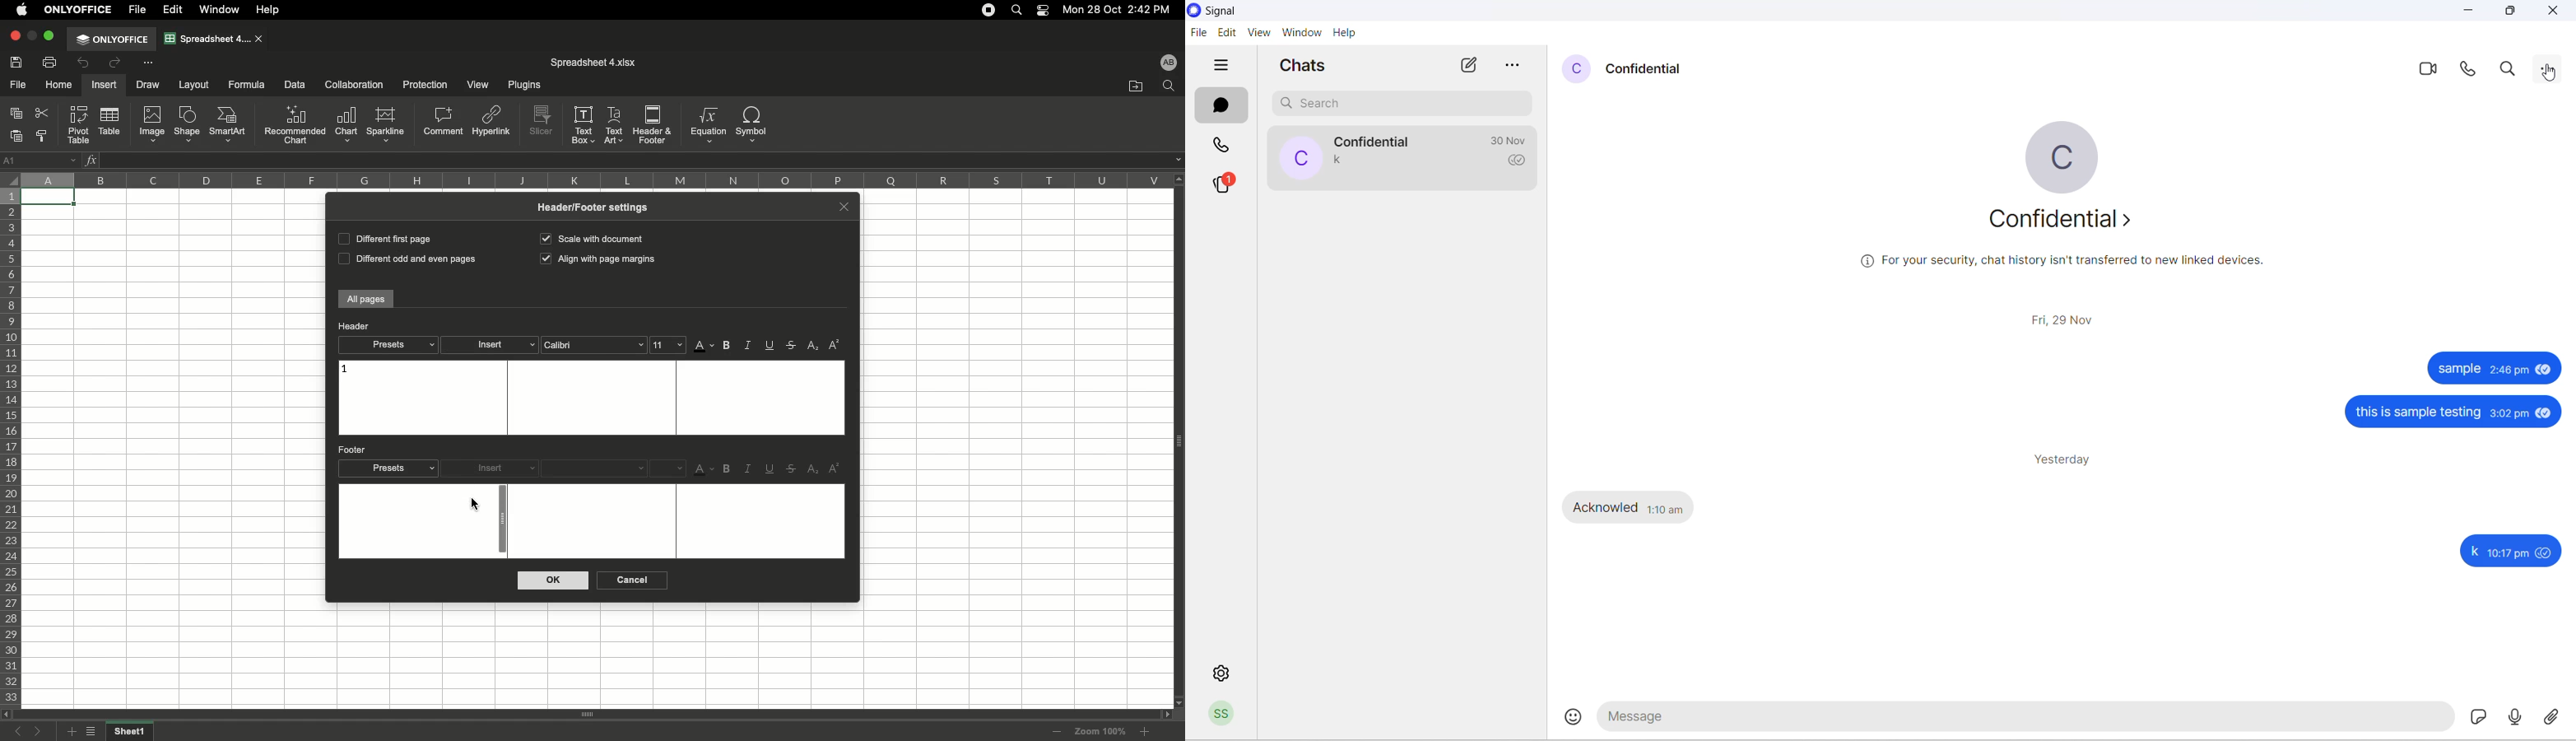 This screenshot has width=2576, height=756. Describe the element at coordinates (1374, 141) in the screenshot. I see `contact name` at that location.